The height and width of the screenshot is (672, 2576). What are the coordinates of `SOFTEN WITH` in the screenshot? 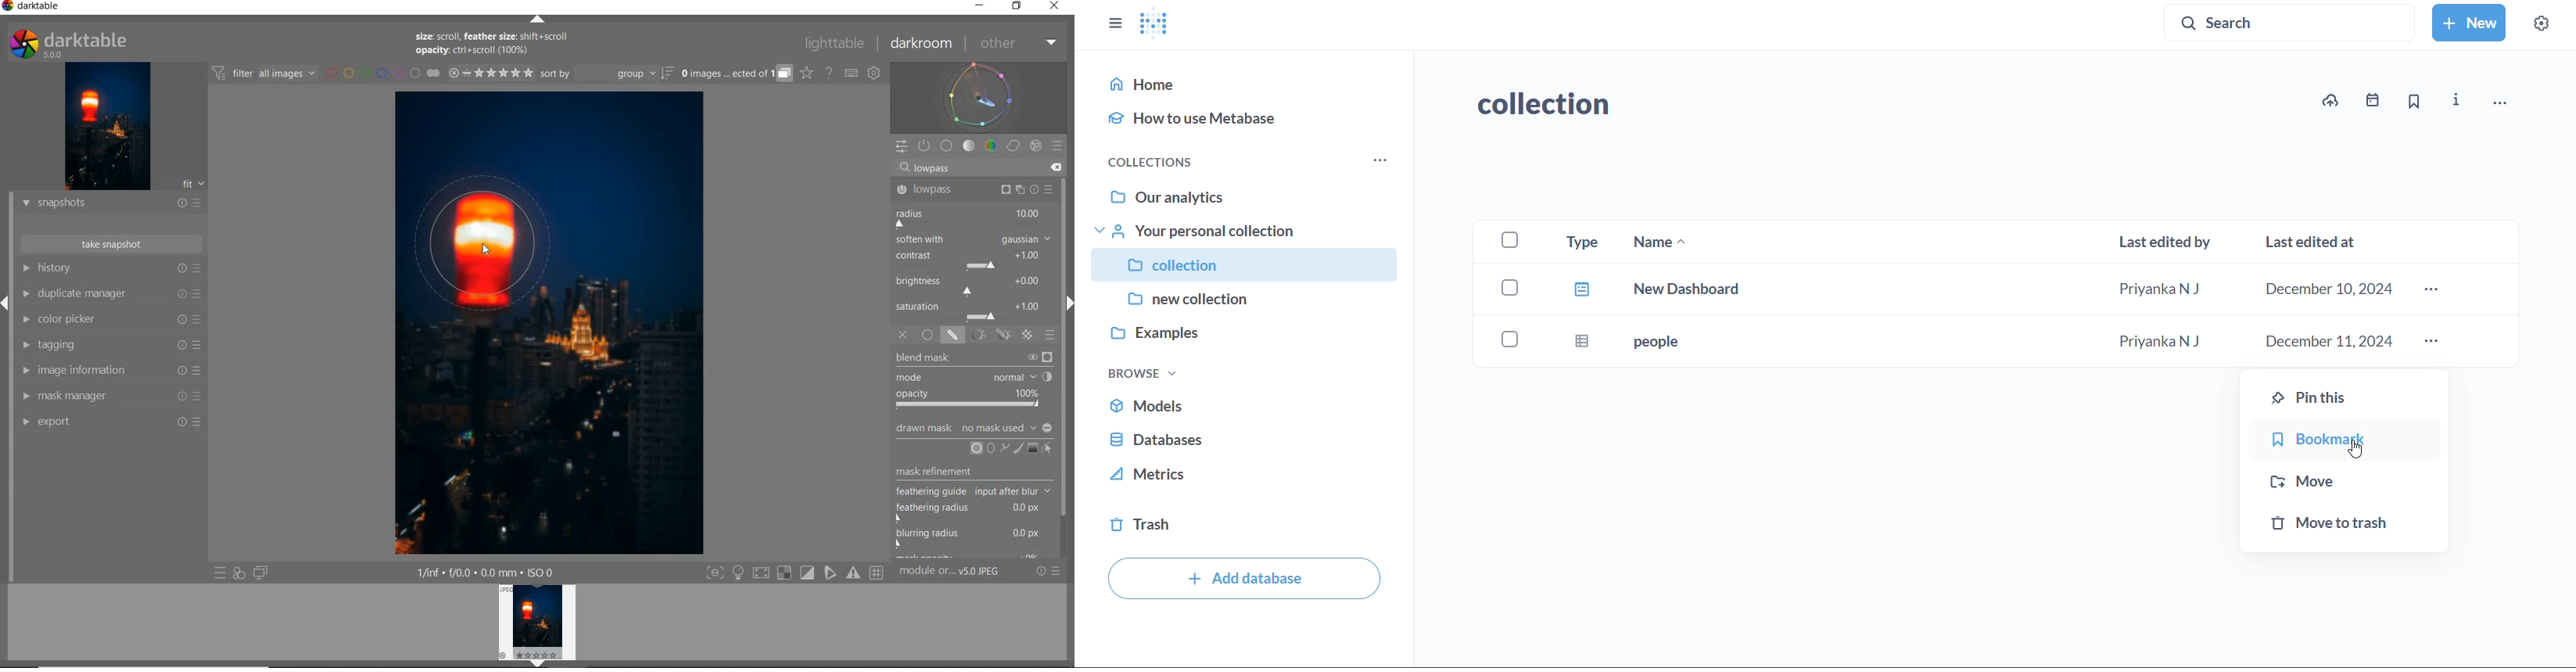 It's located at (974, 240).